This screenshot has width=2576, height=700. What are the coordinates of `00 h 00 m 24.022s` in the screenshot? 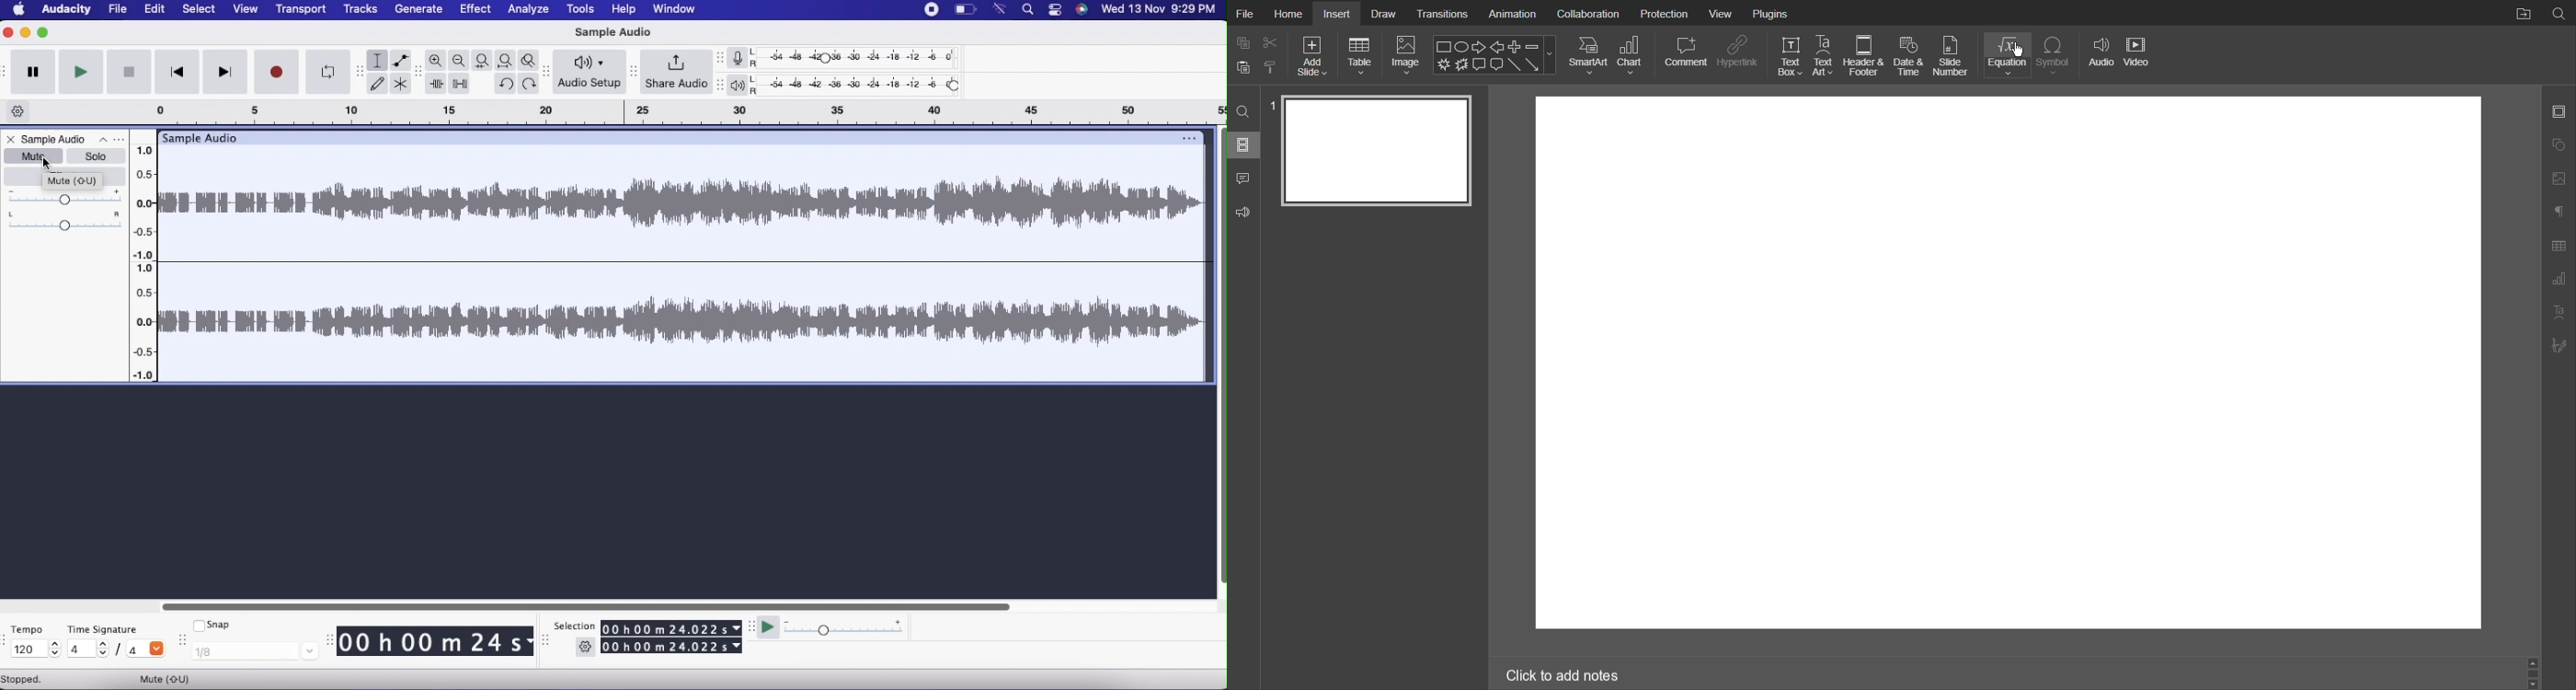 It's located at (670, 628).